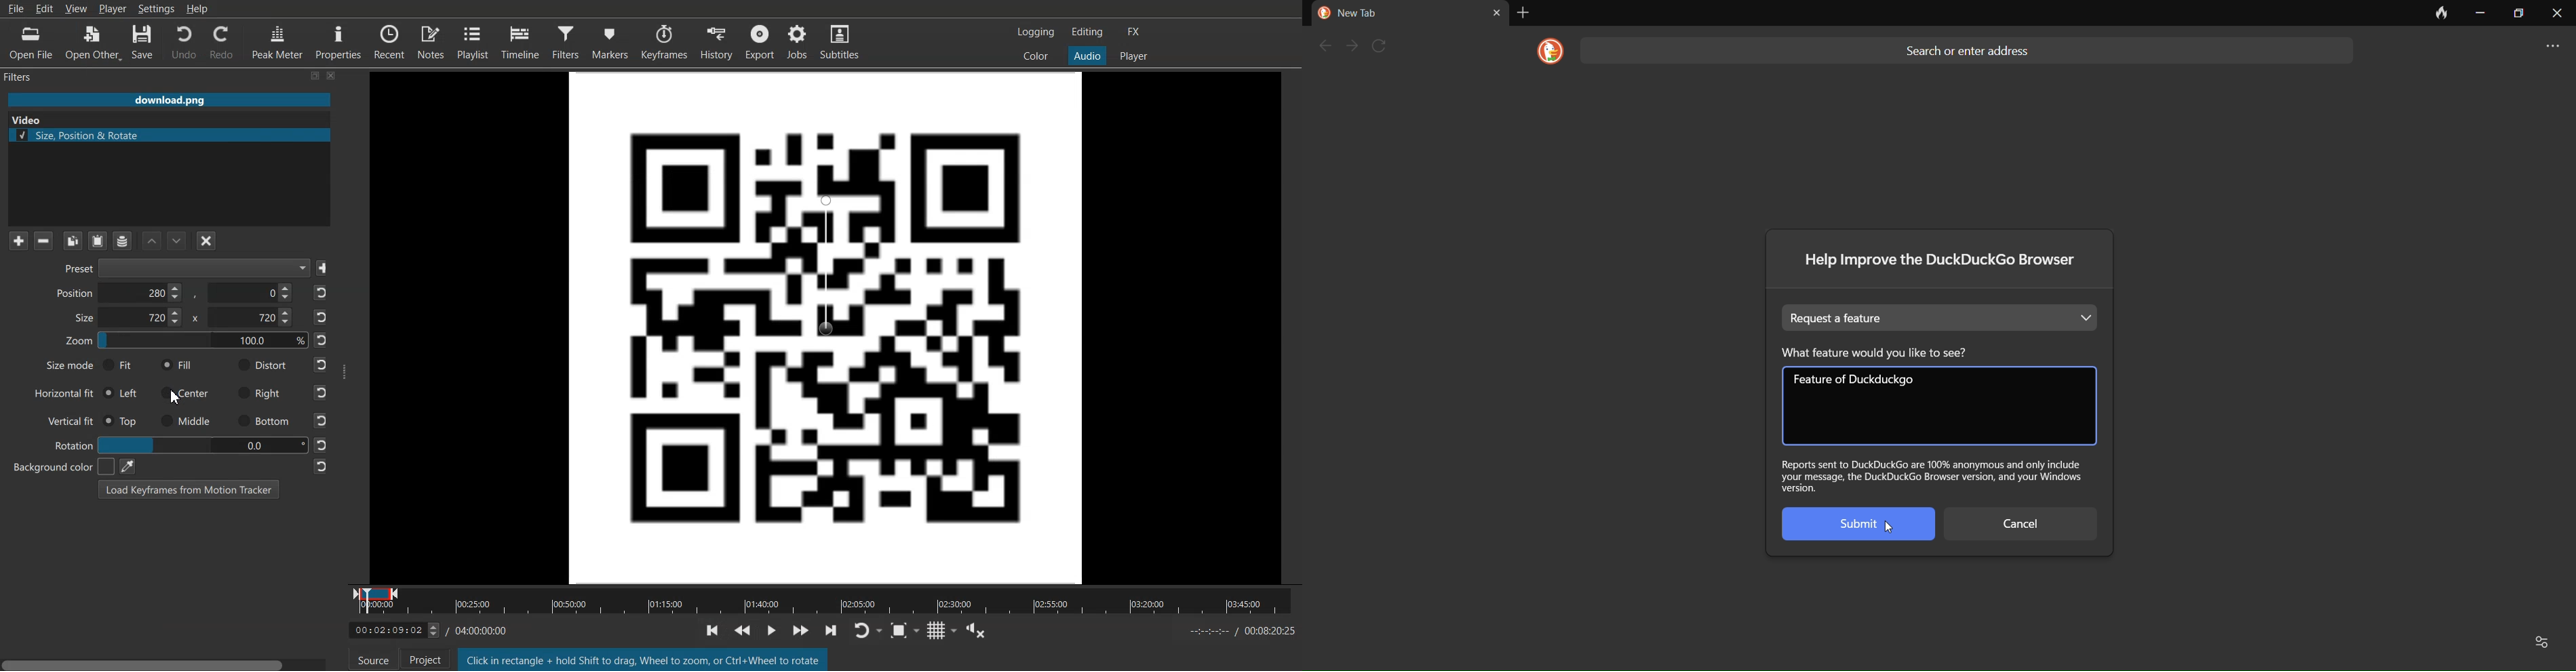 This screenshot has width=2576, height=672. Describe the element at coordinates (716, 41) in the screenshot. I see `History` at that location.